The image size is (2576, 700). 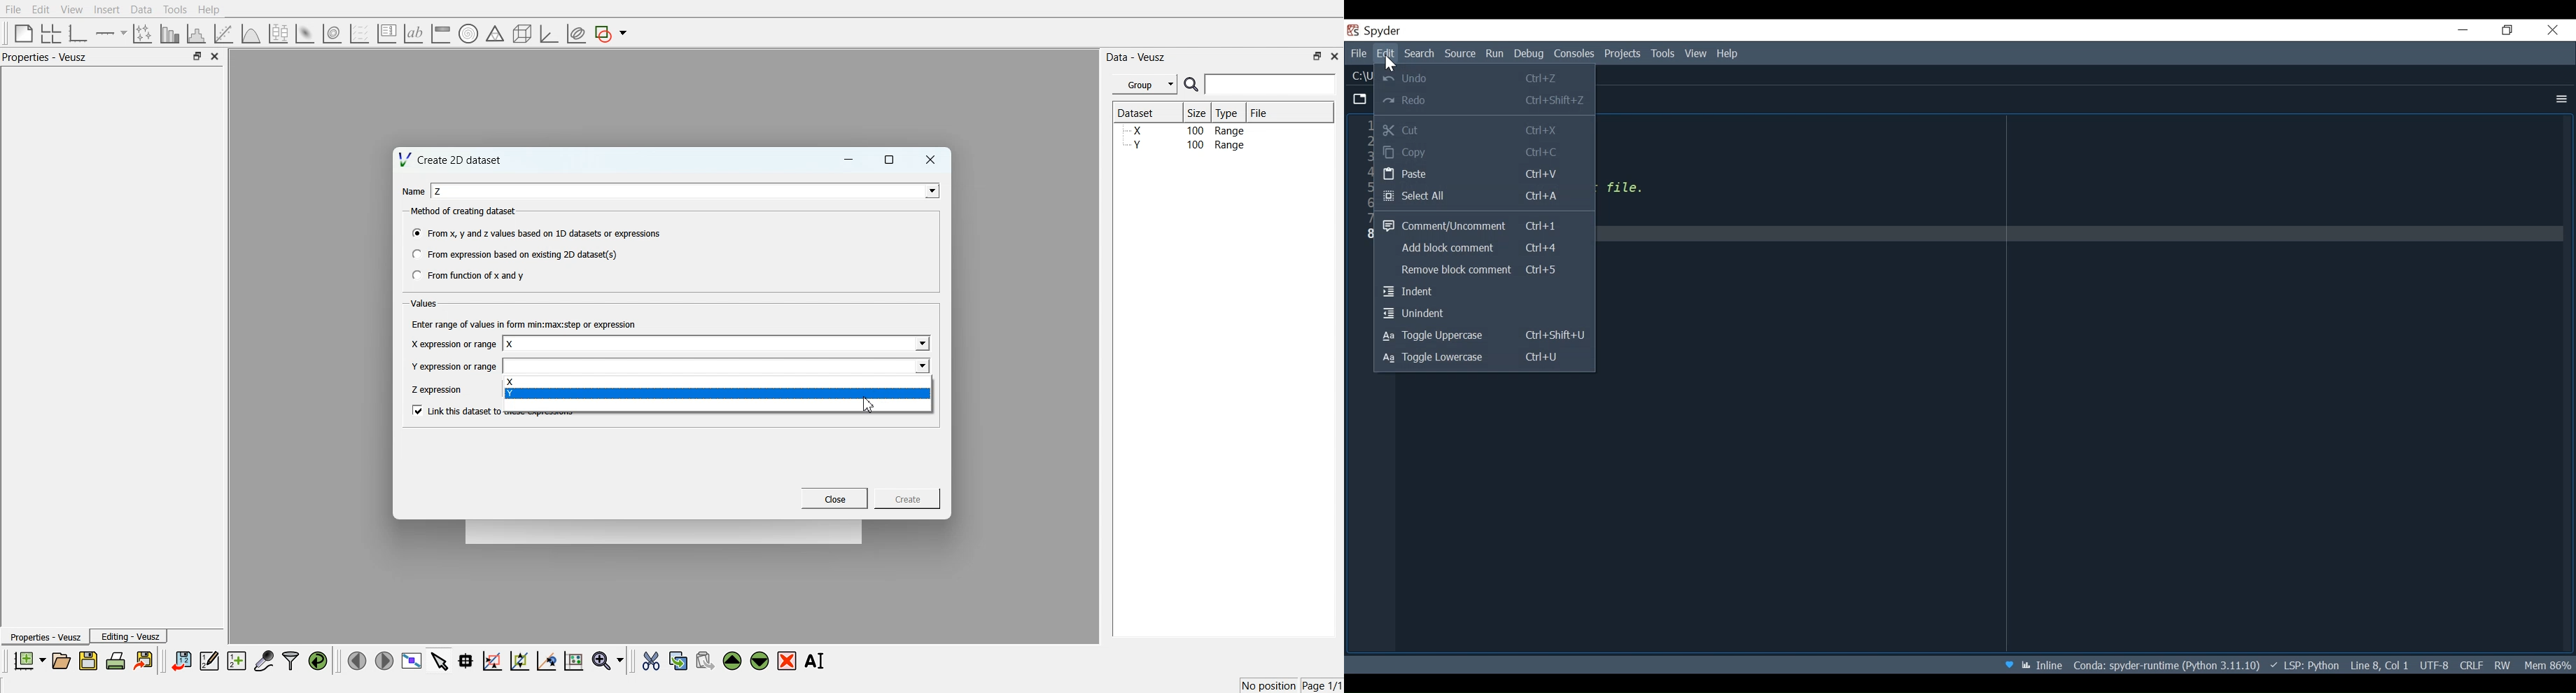 I want to click on Close, so click(x=1336, y=55).